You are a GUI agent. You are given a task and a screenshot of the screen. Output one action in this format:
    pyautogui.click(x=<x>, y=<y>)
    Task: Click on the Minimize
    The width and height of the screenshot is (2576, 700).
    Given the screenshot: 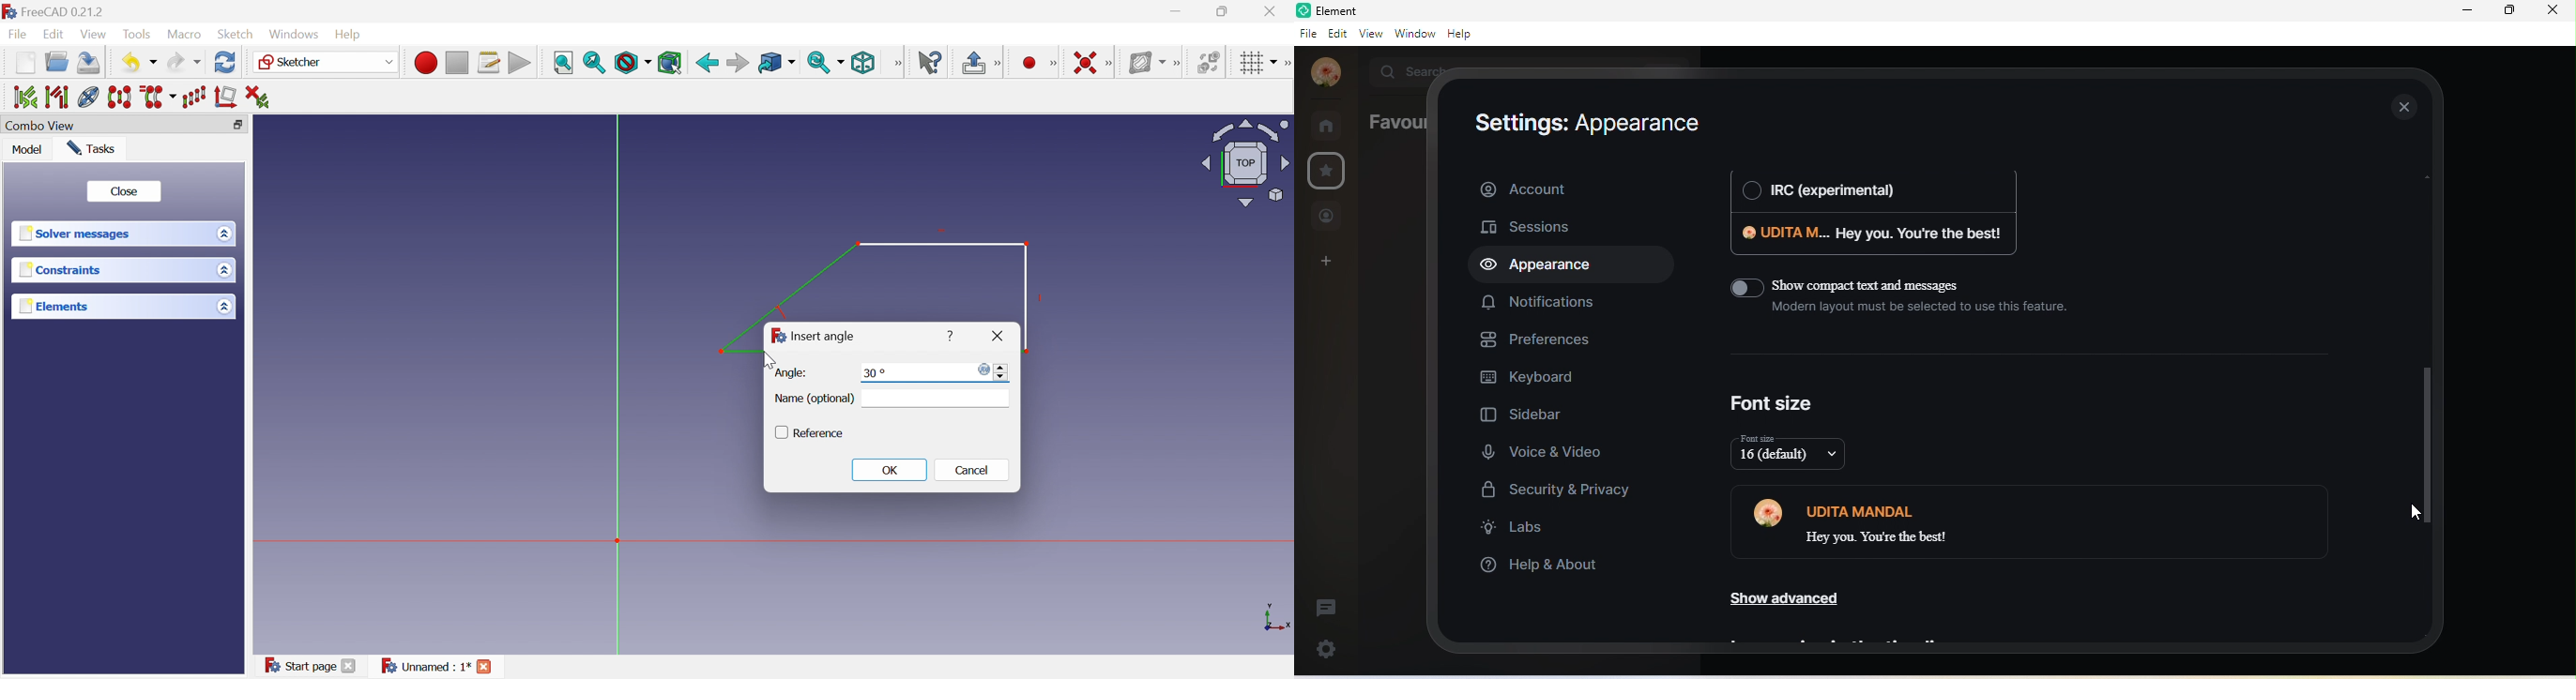 What is the action you would take?
    pyautogui.click(x=1176, y=13)
    